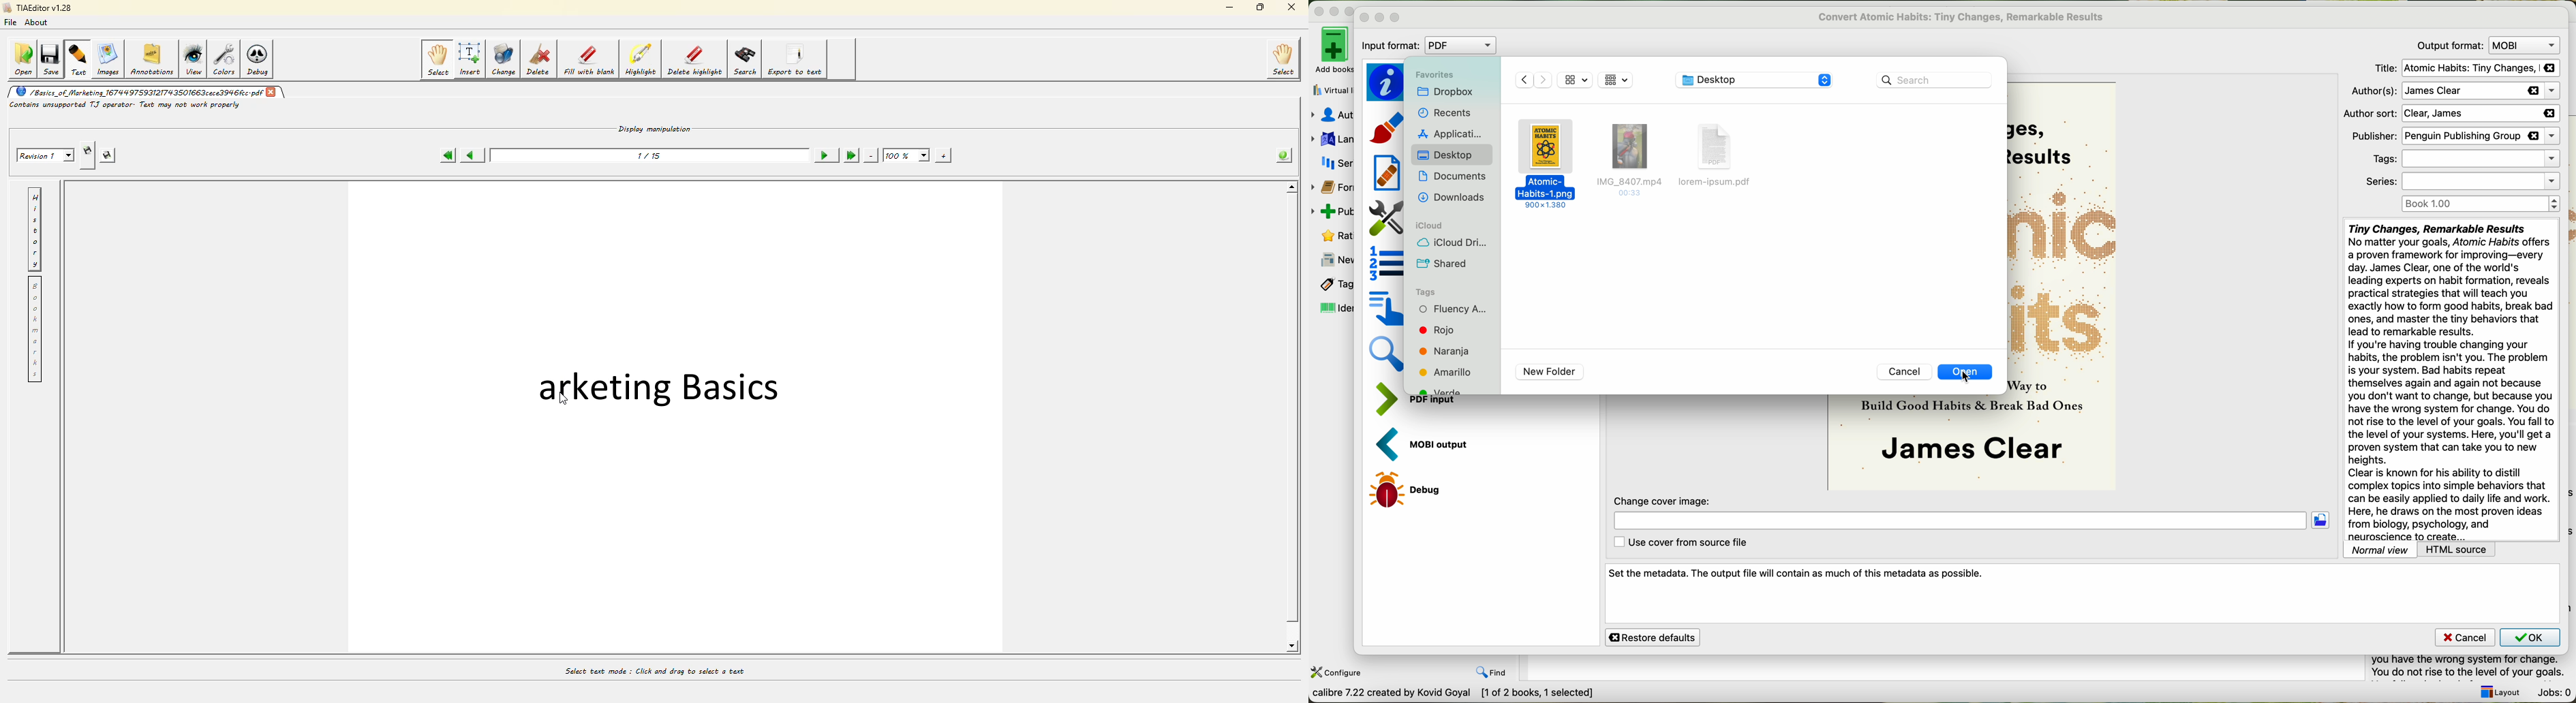 The image size is (2576, 728). Describe the element at coordinates (1335, 235) in the screenshot. I see `rating` at that location.